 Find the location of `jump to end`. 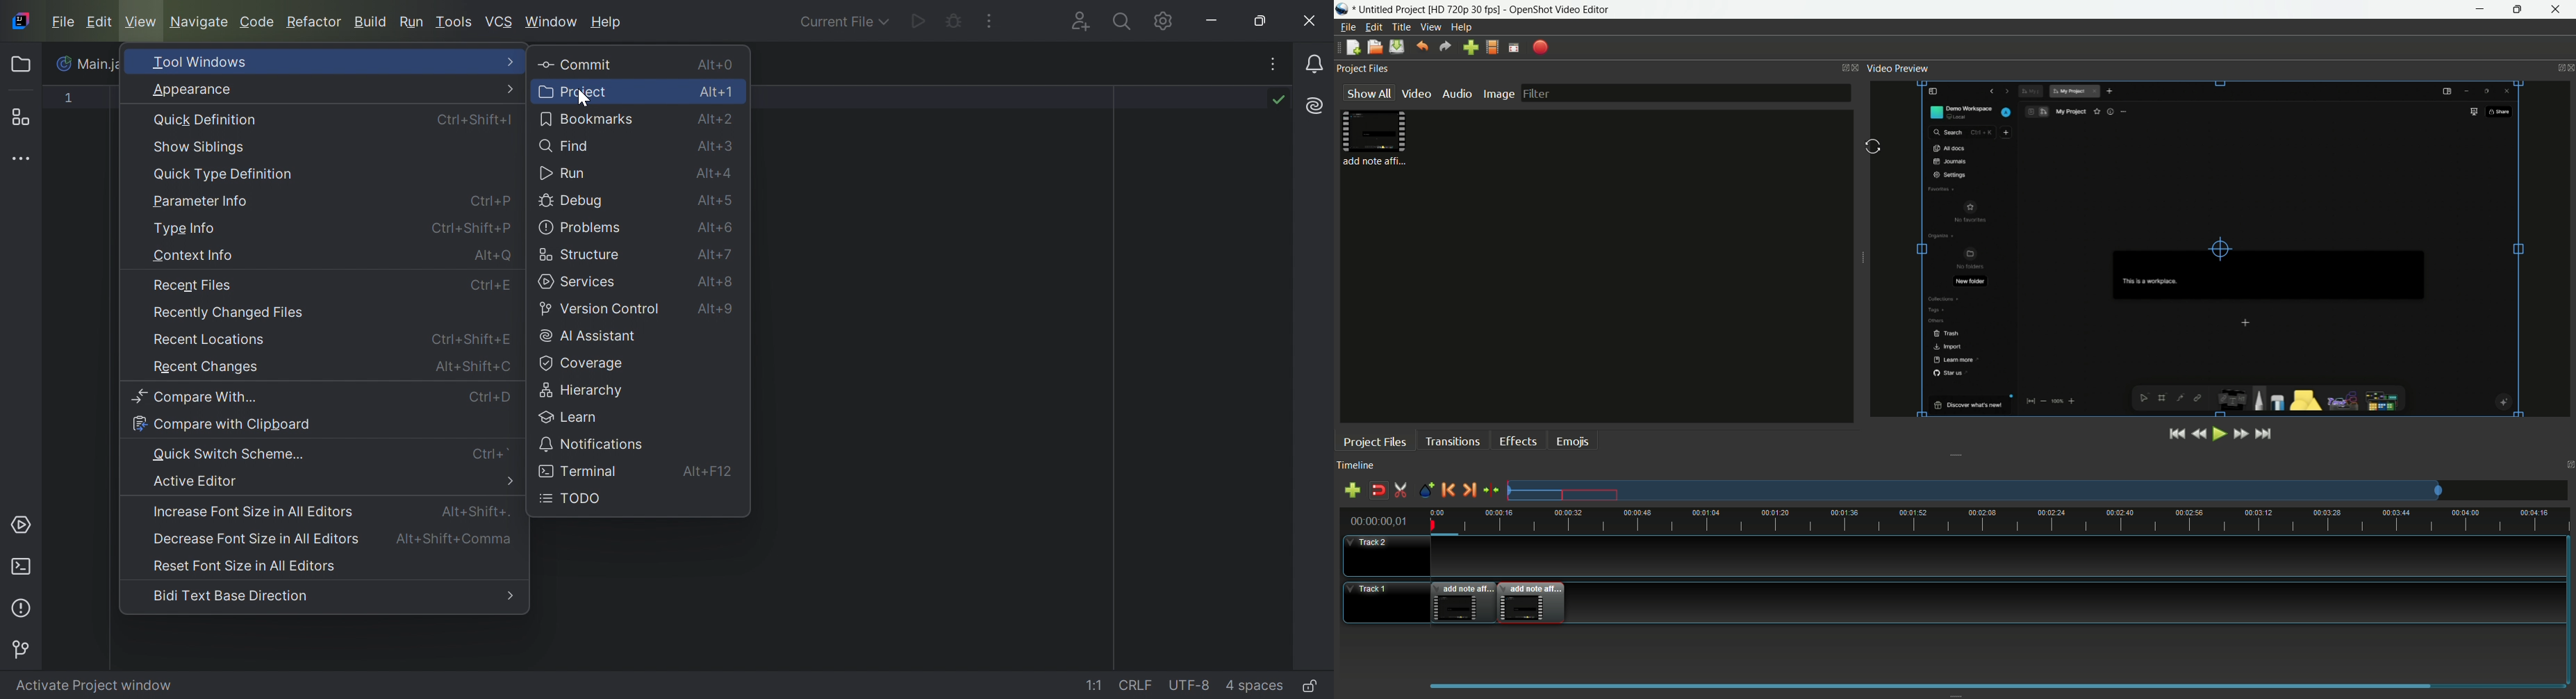

jump to end is located at coordinates (2264, 434).